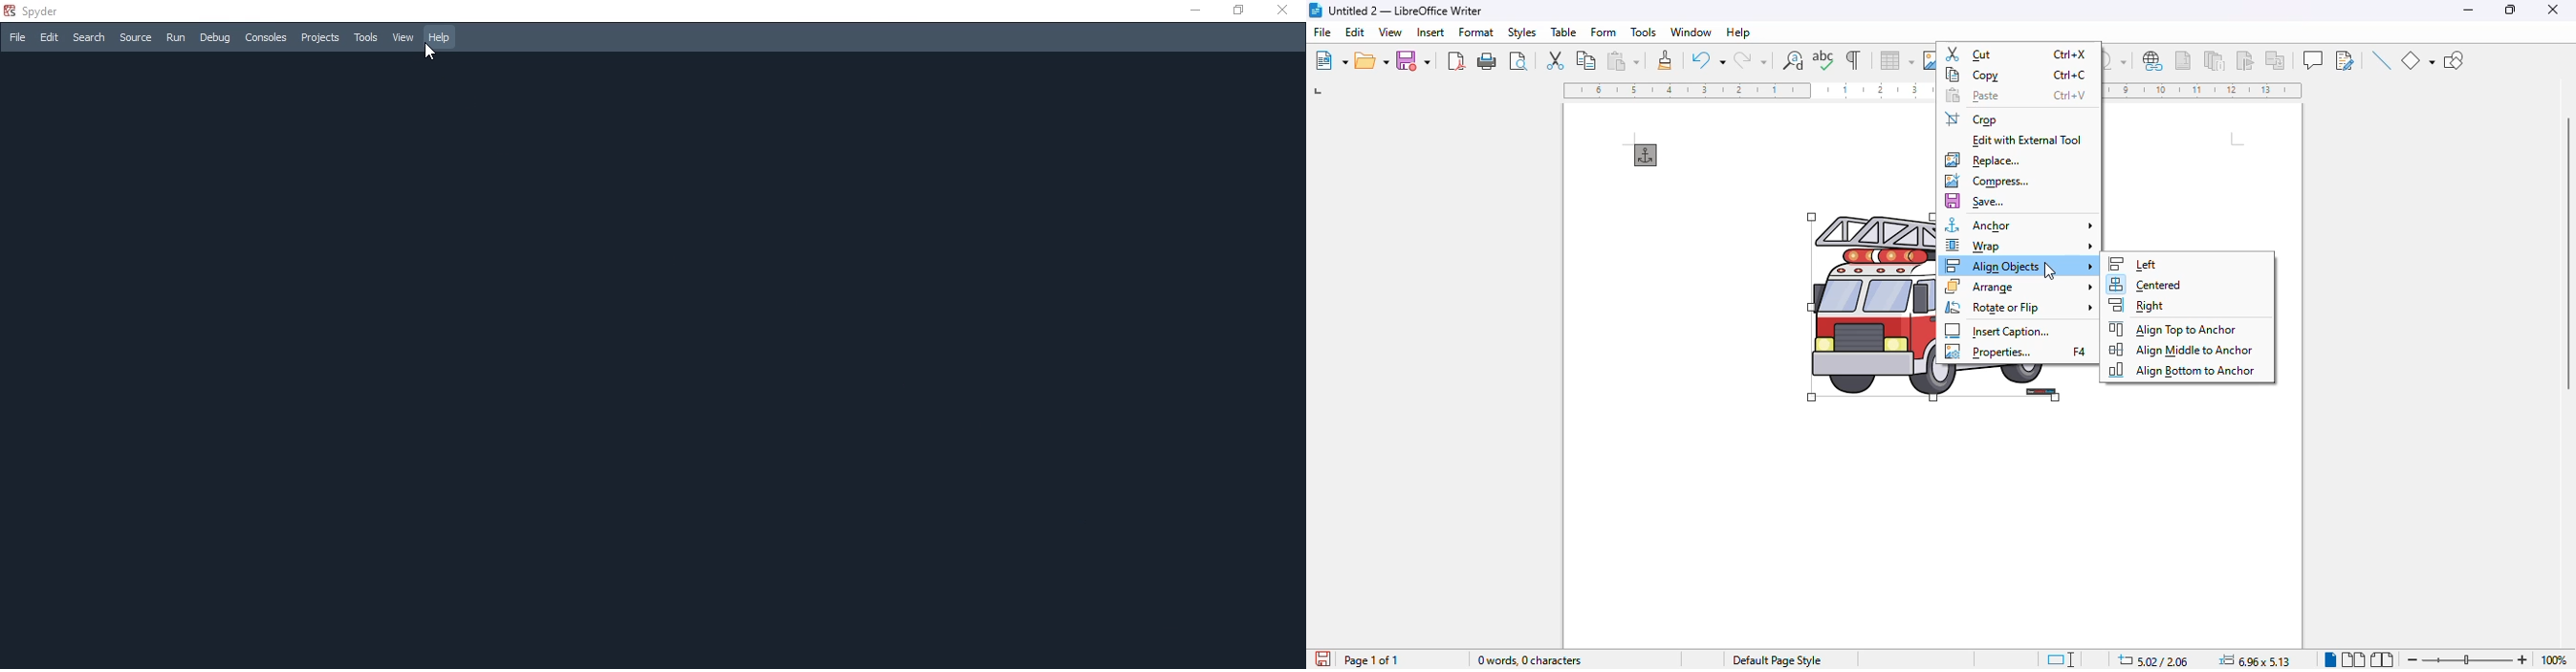 The image size is (2576, 672). What do you see at coordinates (1691, 32) in the screenshot?
I see `window` at bounding box center [1691, 32].